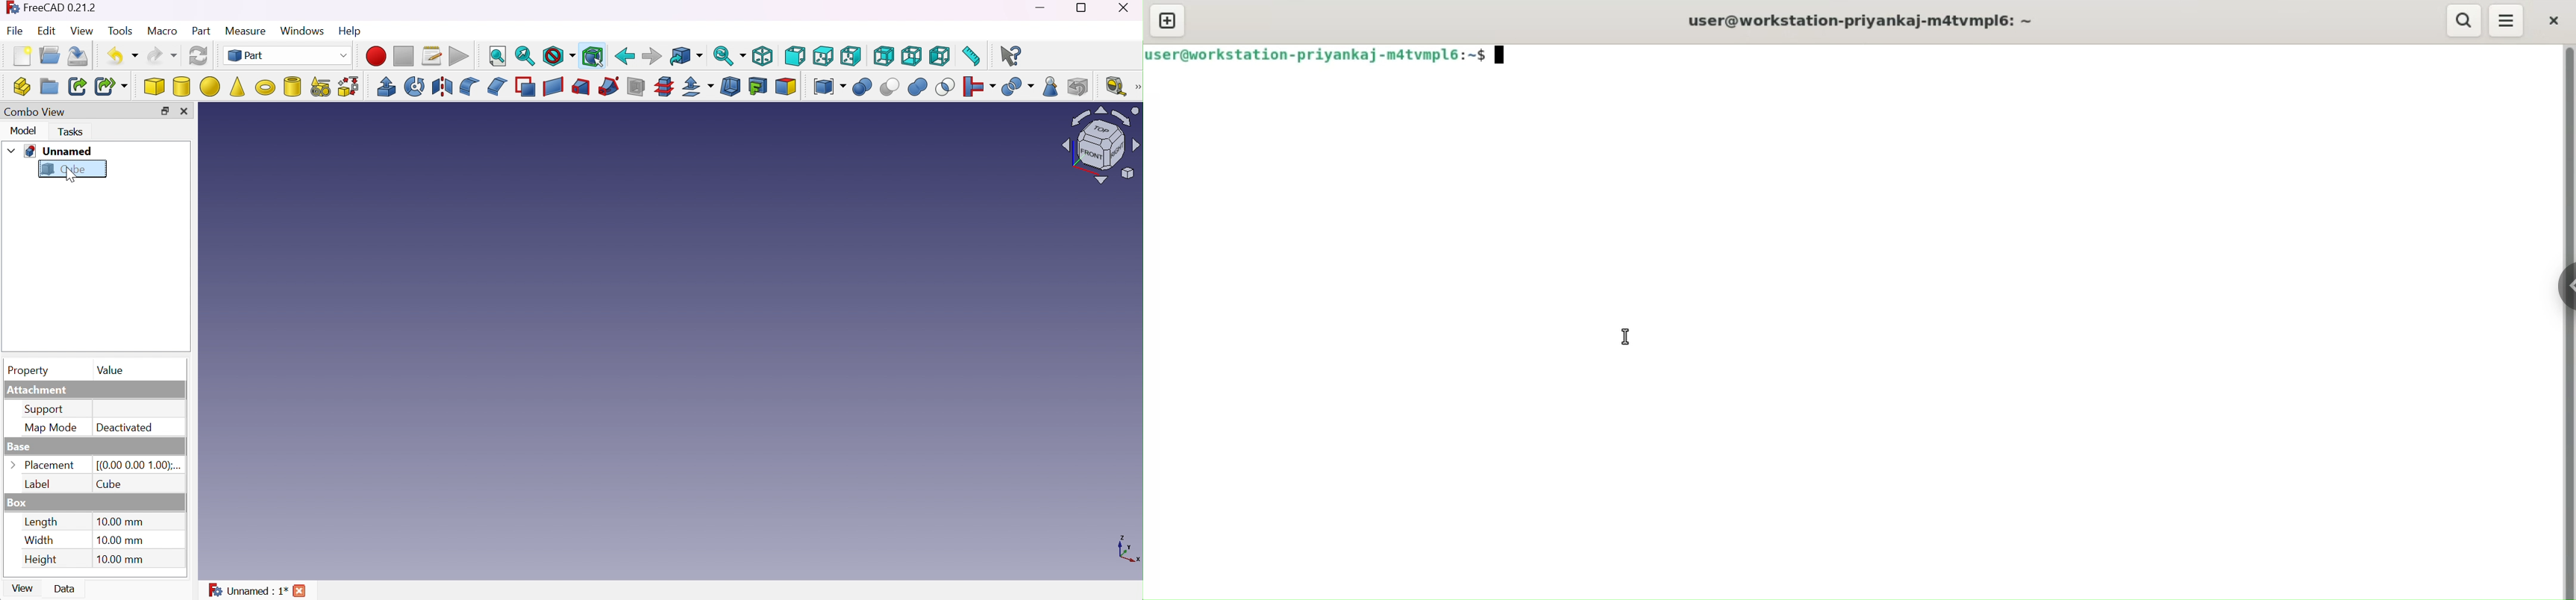 The height and width of the screenshot is (616, 2576). I want to click on [Measure], so click(1137, 86).